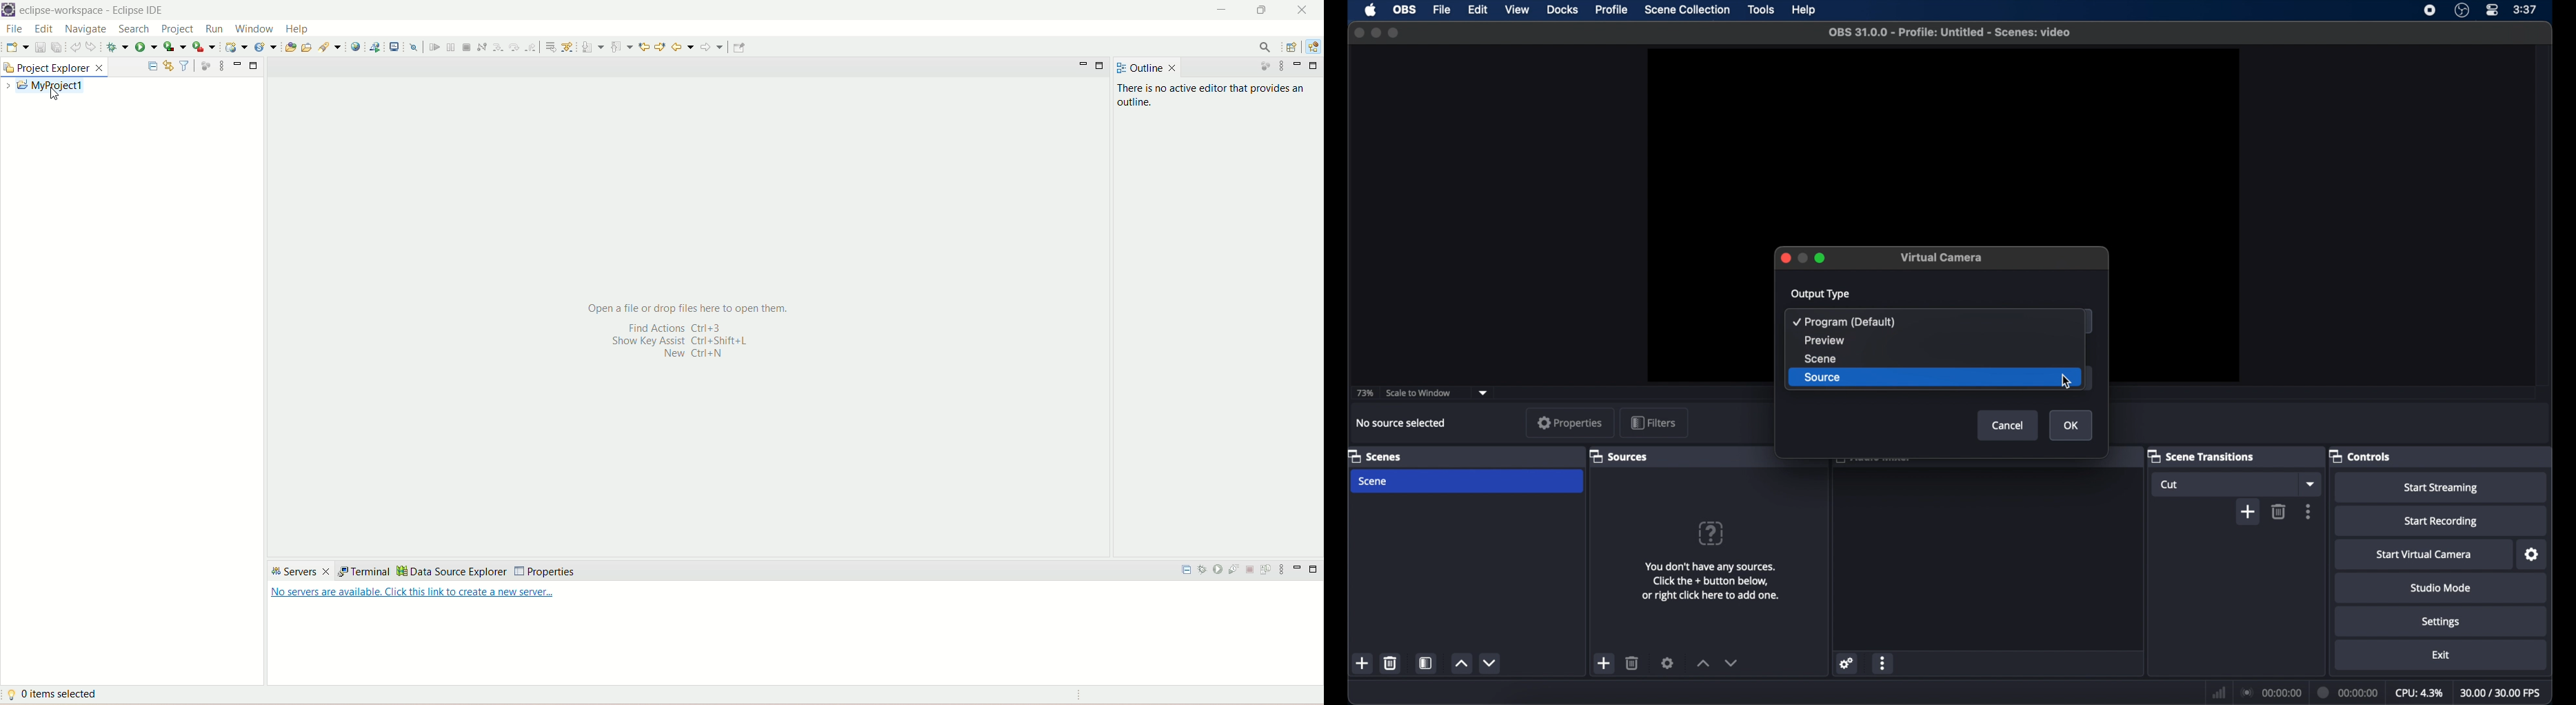 The image size is (2576, 728). I want to click on debug, so click(119, 47).